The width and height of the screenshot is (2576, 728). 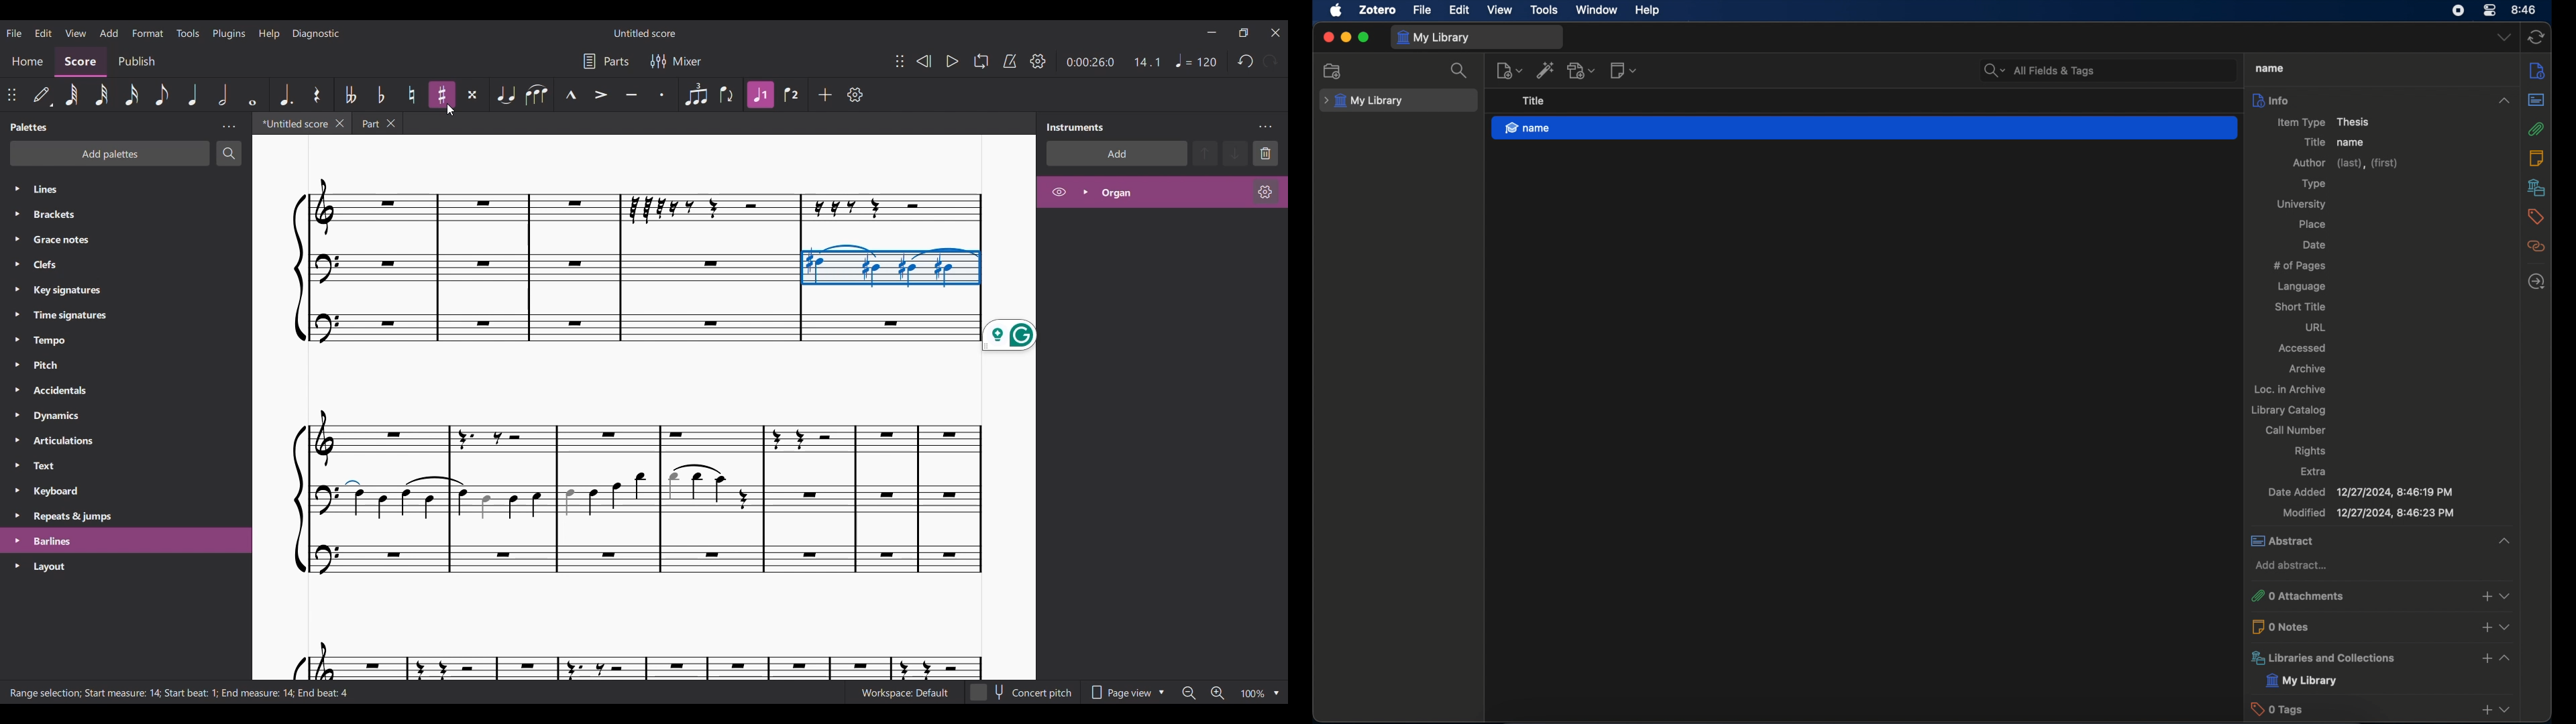 I want to click on file, so click(x=1421, y=10).